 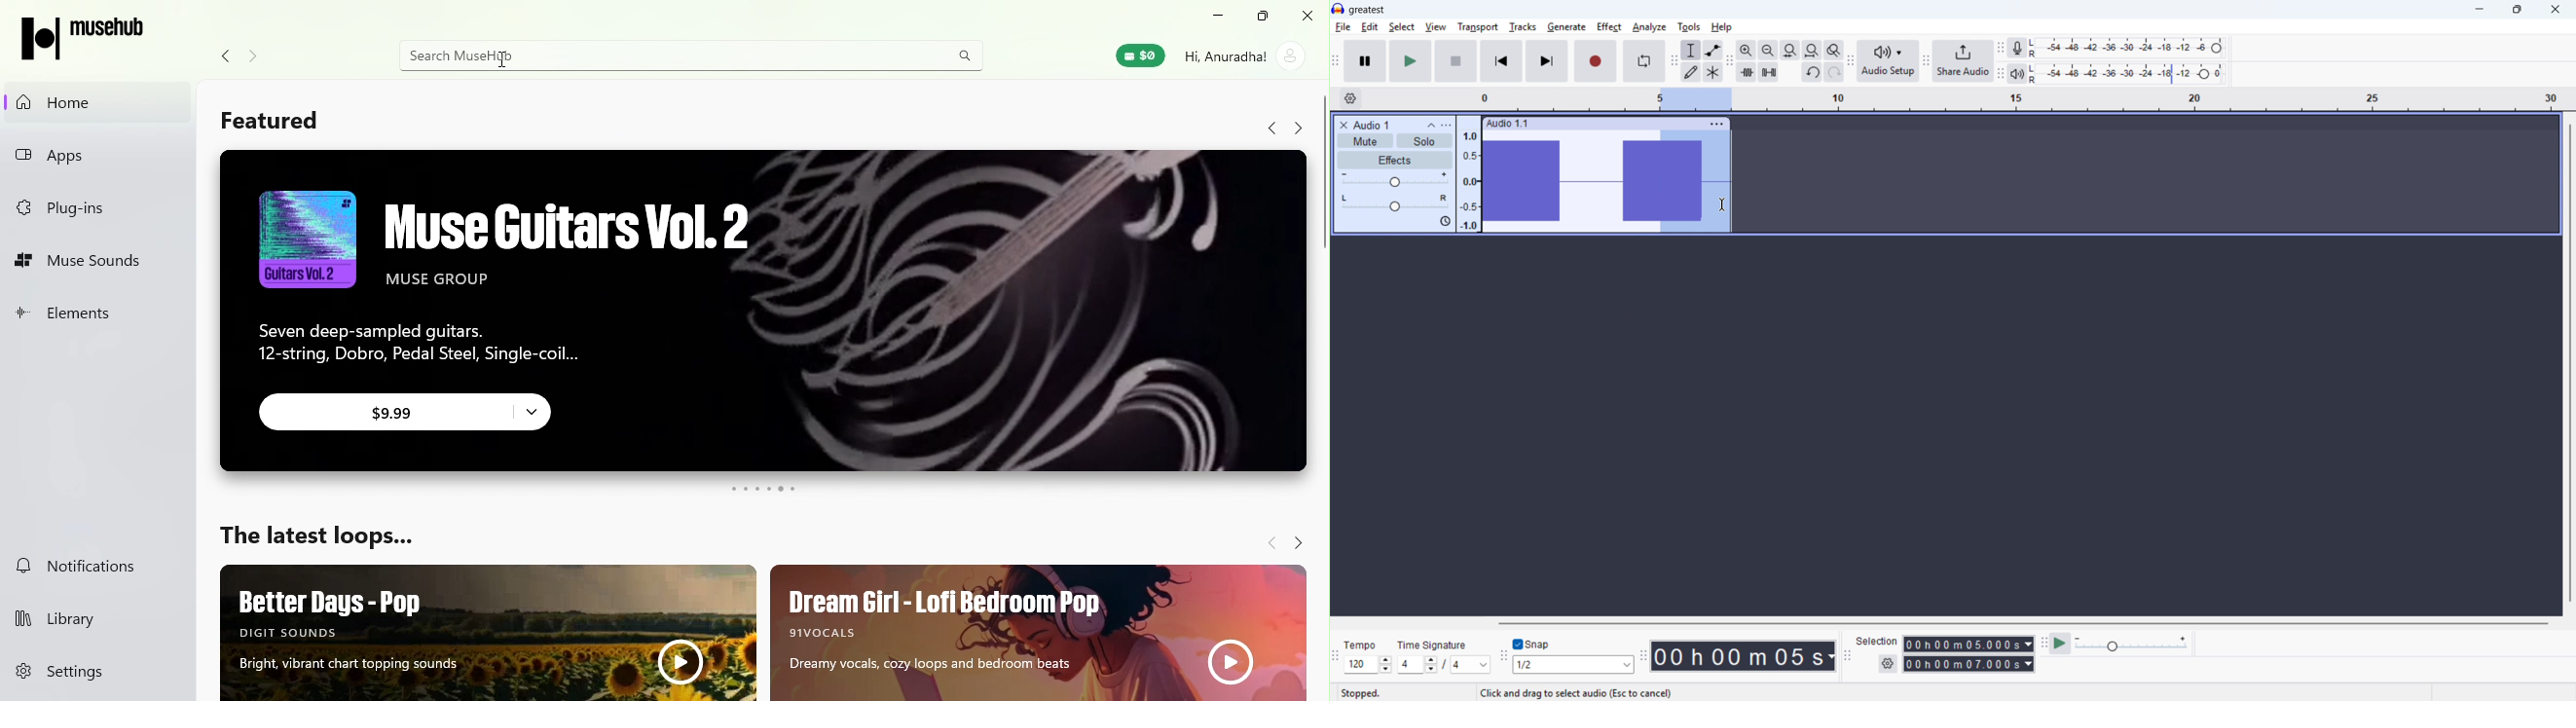 What do you see at coordinates (2060, 645) in the screenshot?
I see `Play at speed ` at bounding box center [2060, 645].